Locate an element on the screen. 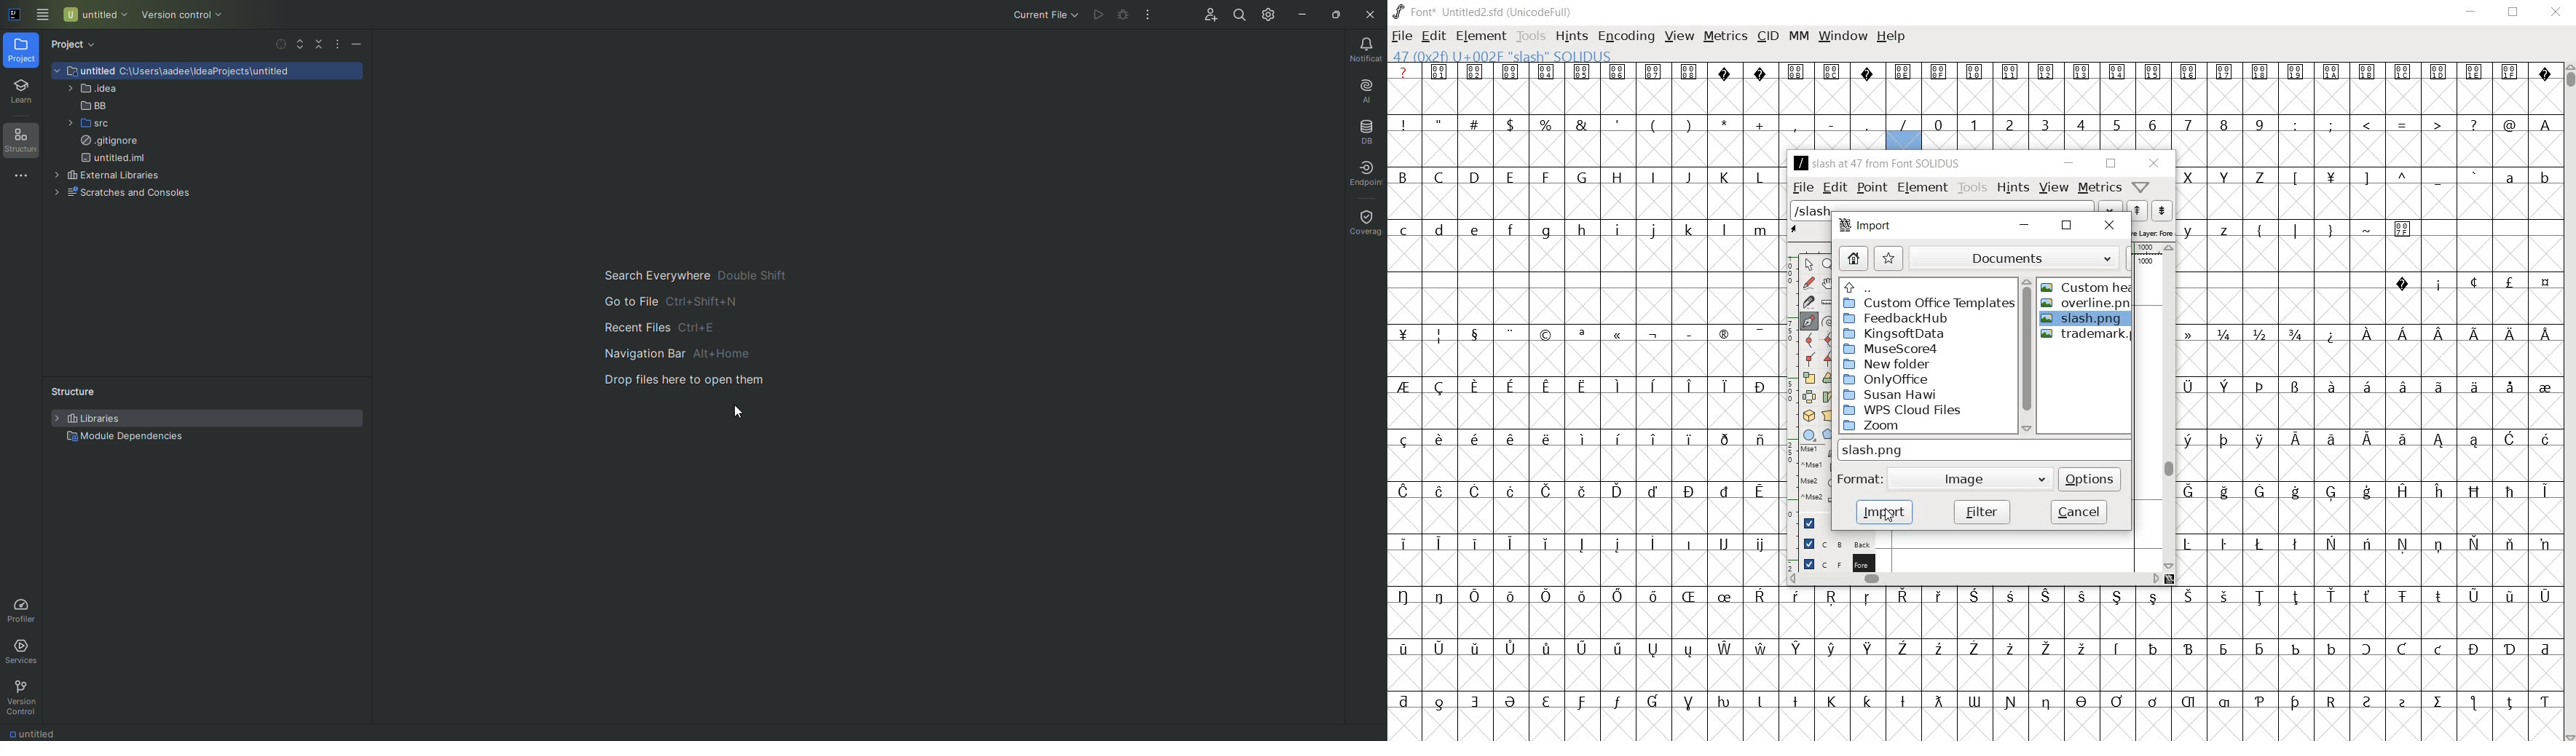  trademark.png is located at coordinates (2087, 335).